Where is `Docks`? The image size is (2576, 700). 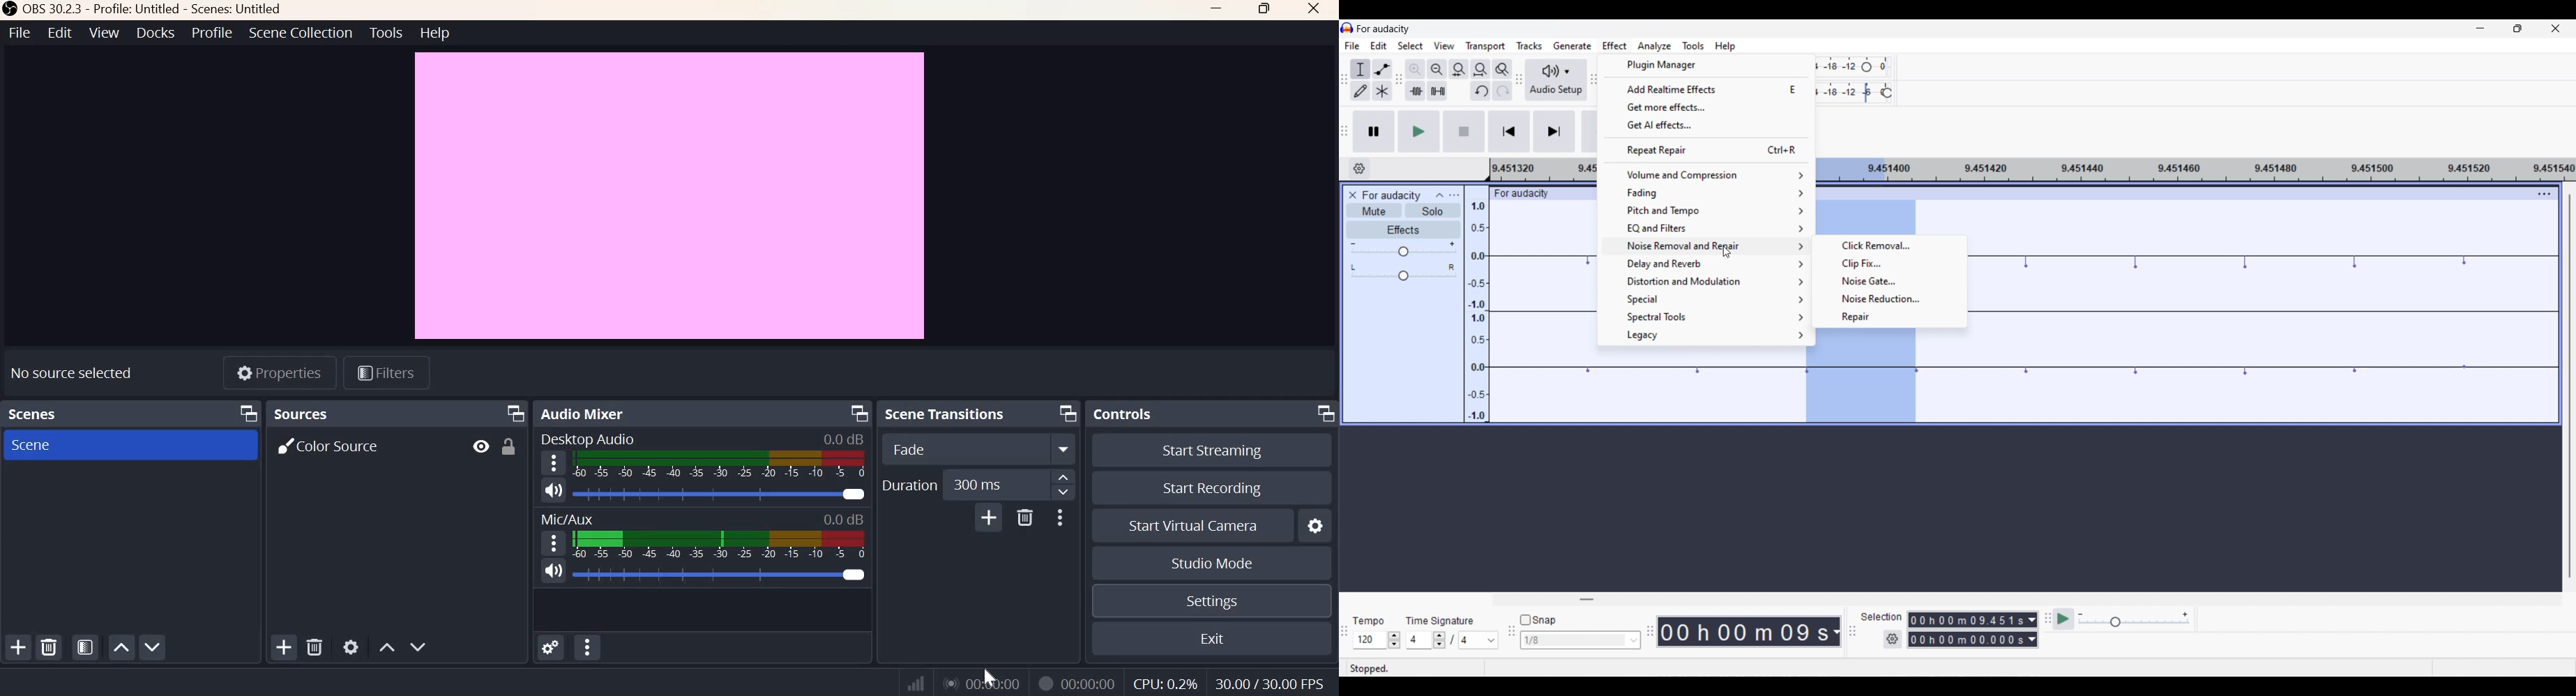
Docks is located at coordinates (155, 33).